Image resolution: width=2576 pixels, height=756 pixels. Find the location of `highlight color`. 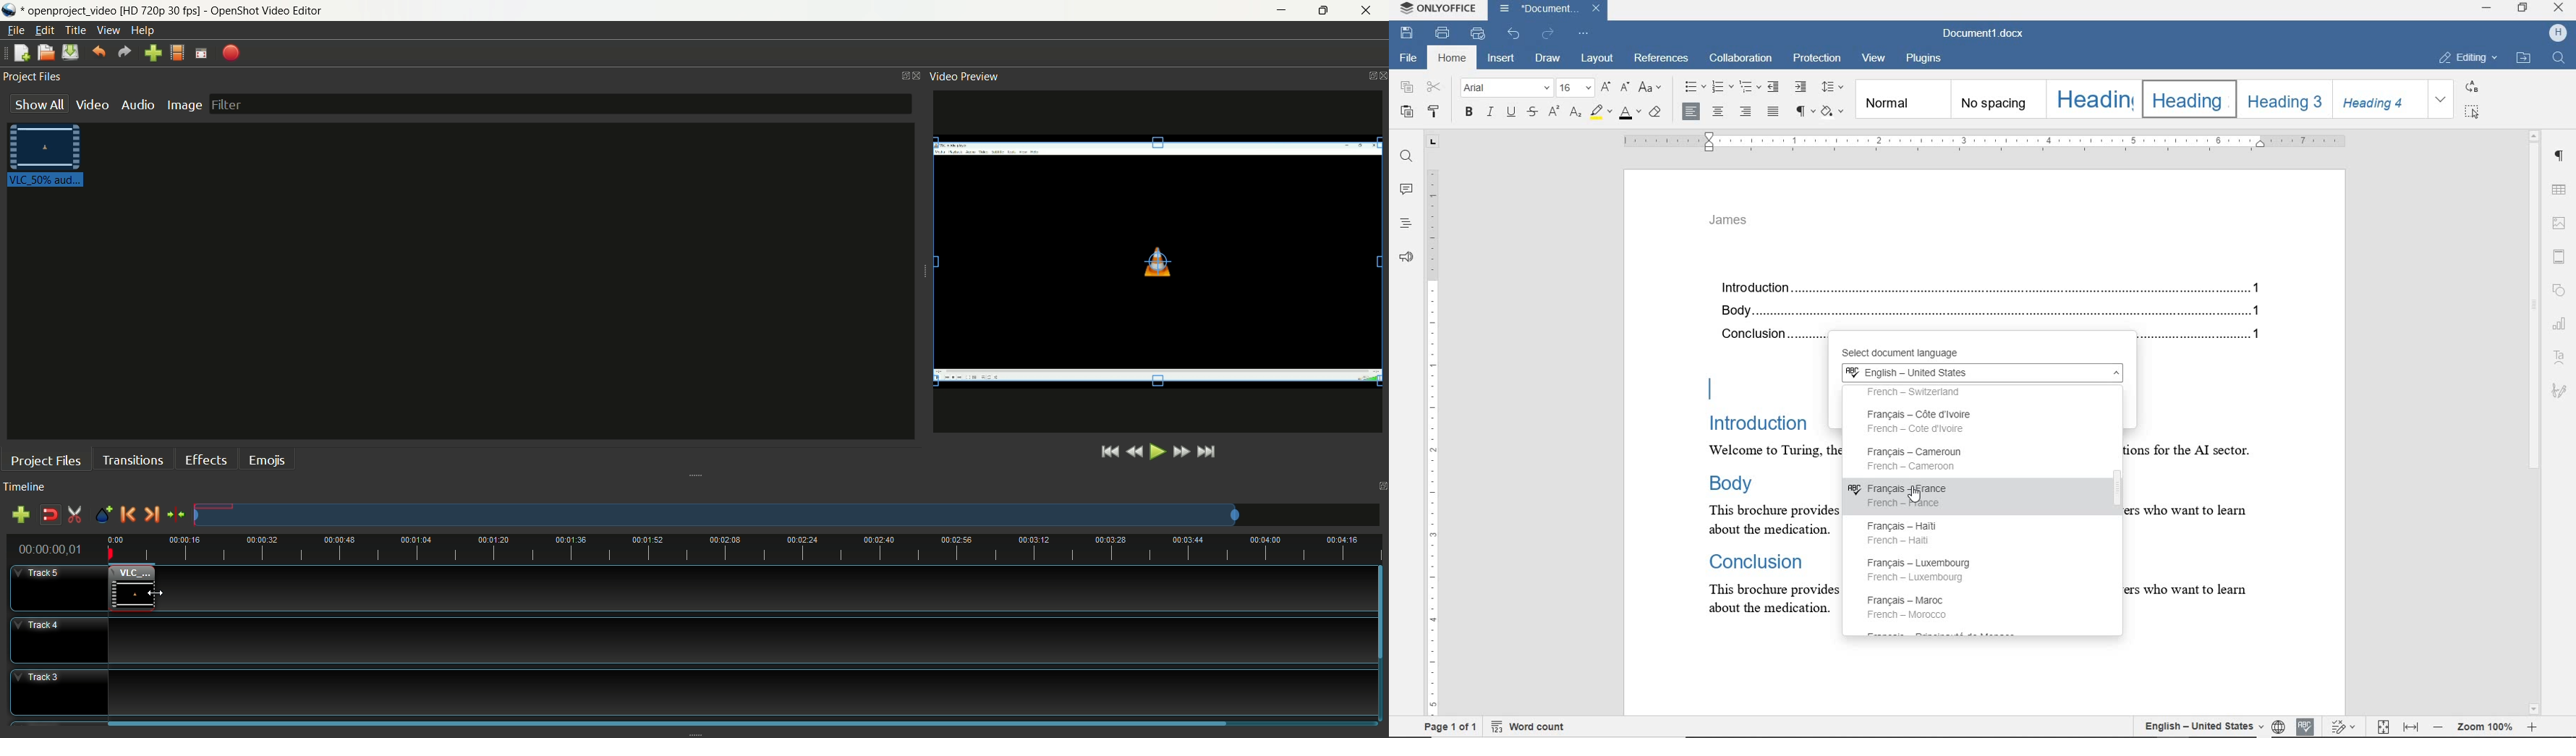

highlight color is located at coordinates (1600, 112).